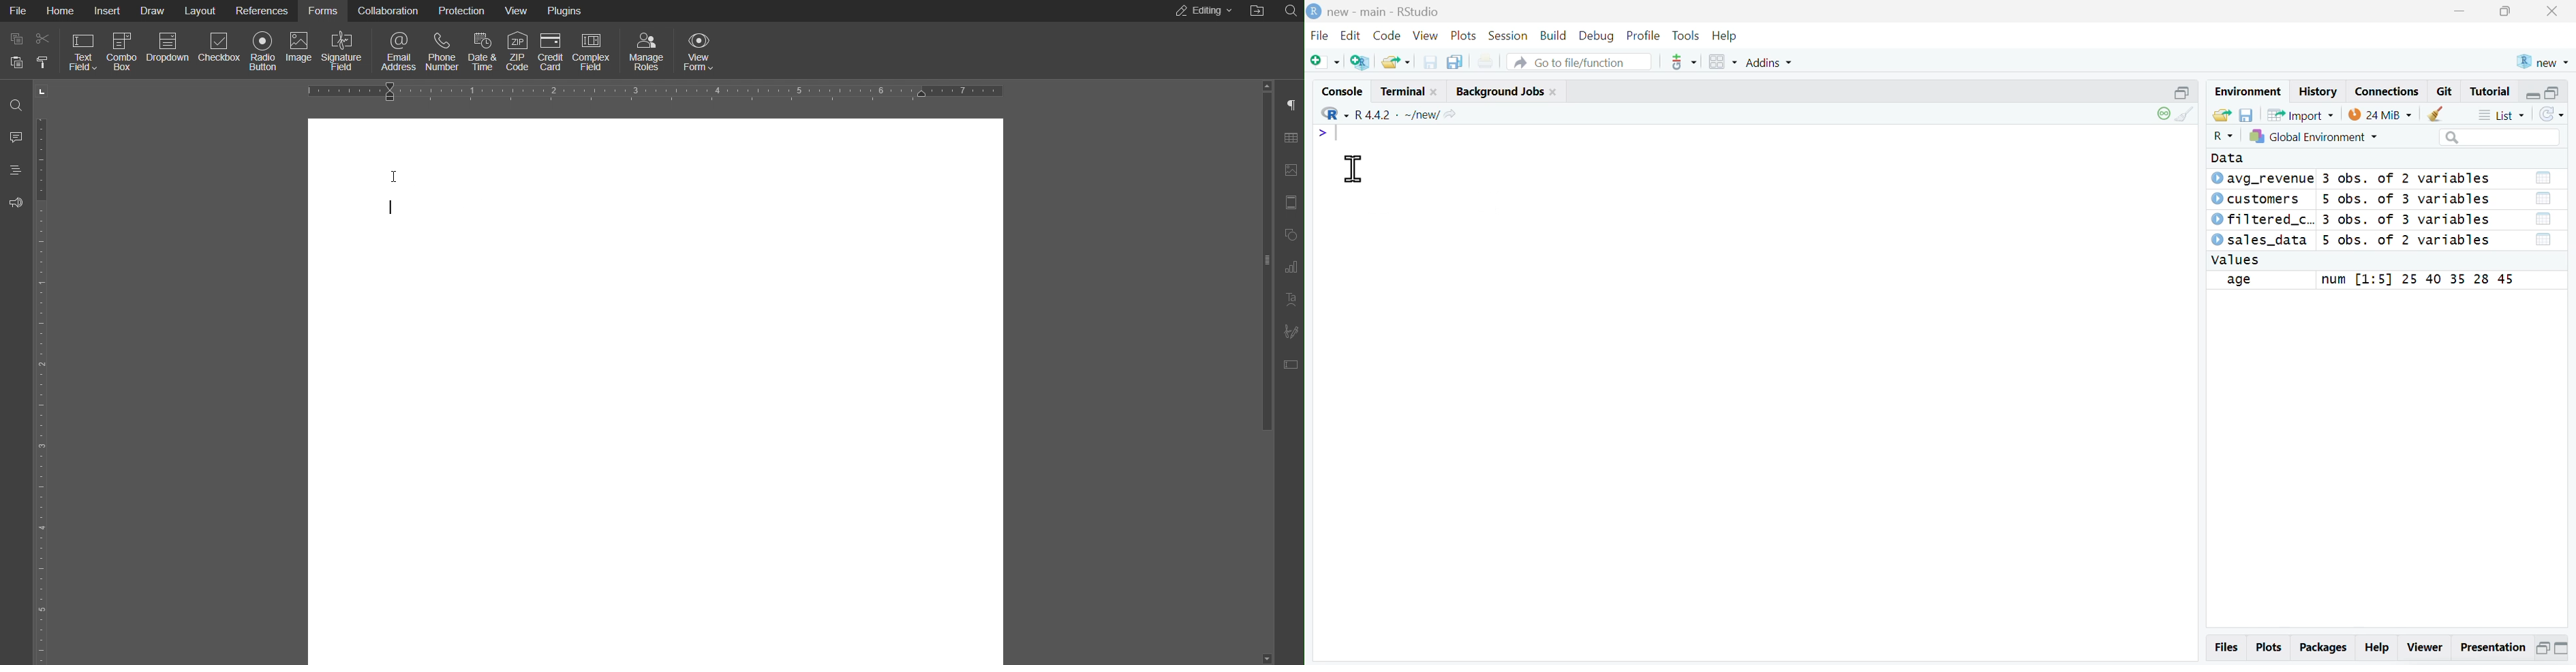 The width and height of the screenshot is (2576, 672). I want to click on Maximize pane, so click(2562, 650).